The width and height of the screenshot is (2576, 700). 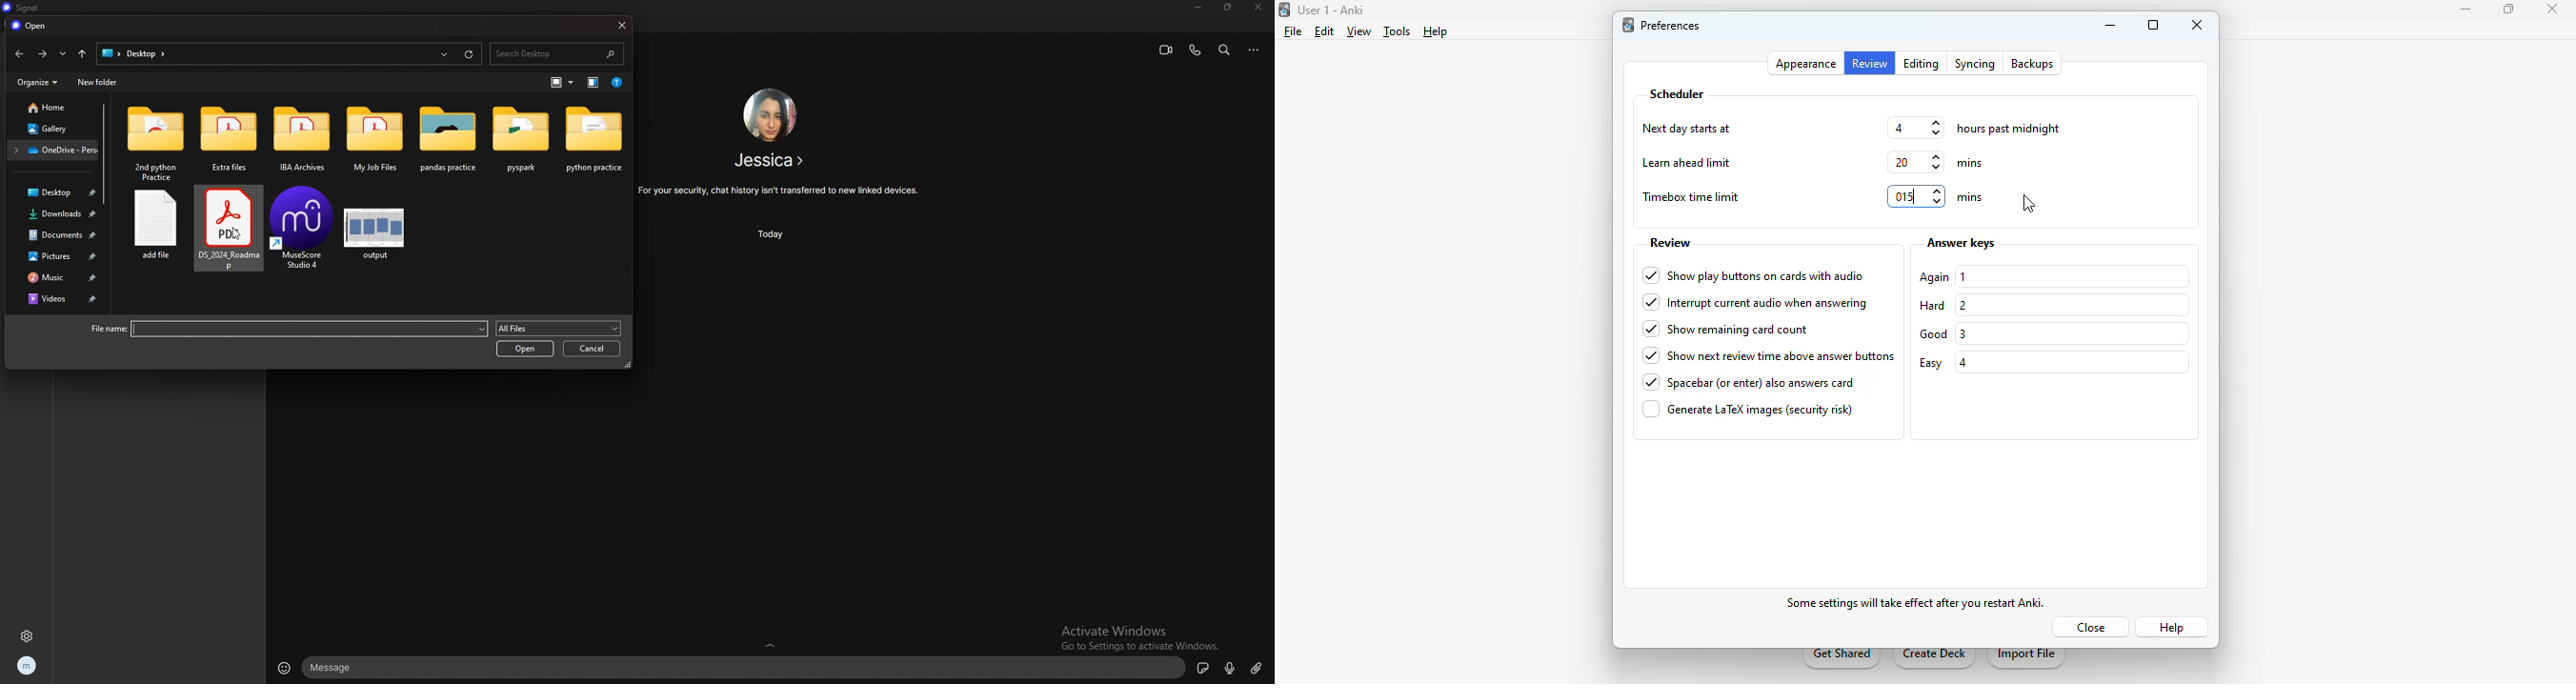 I want to click on pictures, so click(x=56, y=256).